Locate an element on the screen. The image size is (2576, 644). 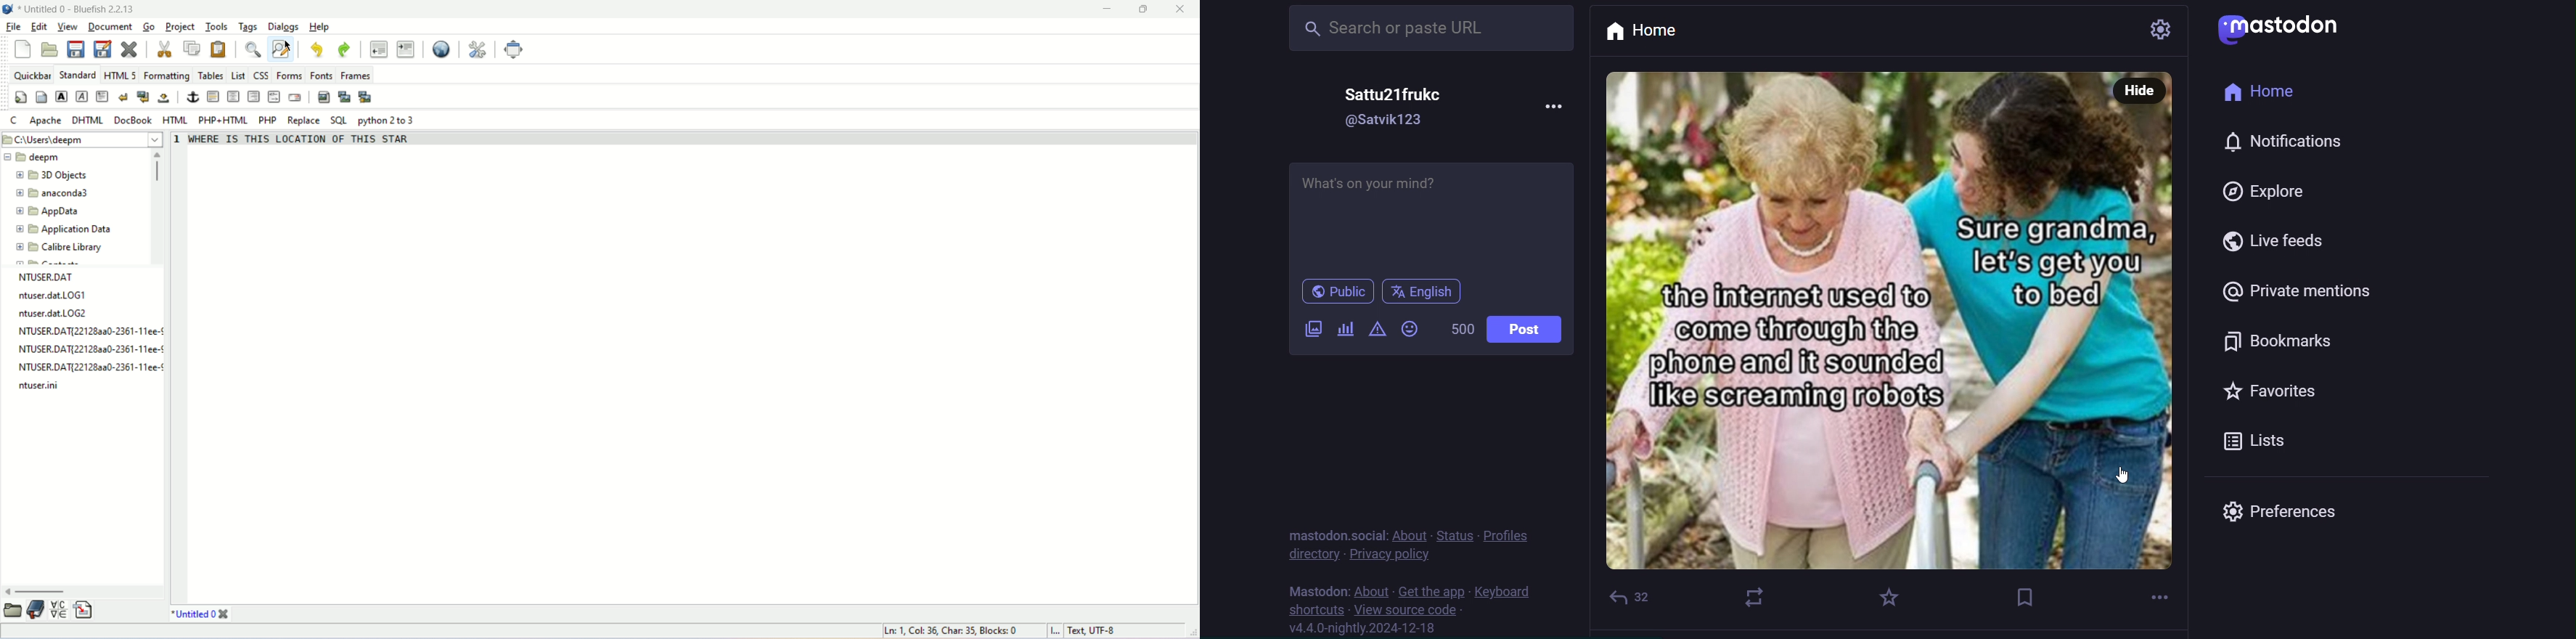
open file is located at coordinates (48, 50).